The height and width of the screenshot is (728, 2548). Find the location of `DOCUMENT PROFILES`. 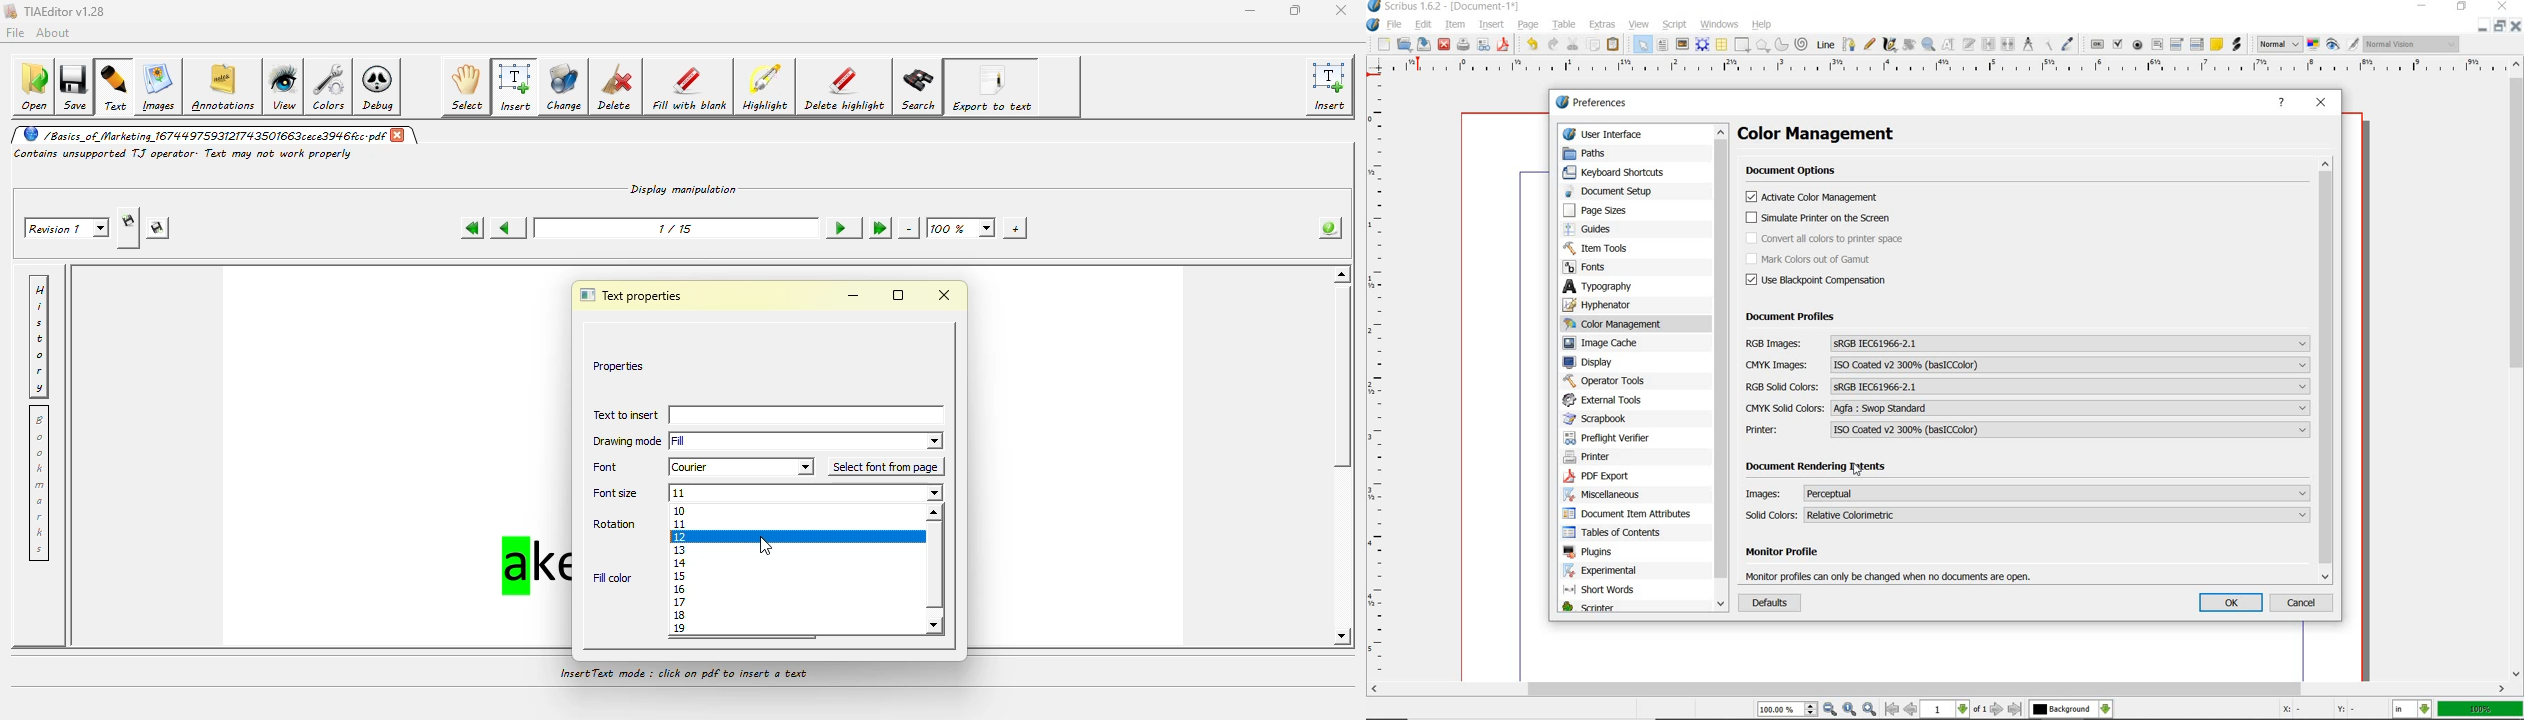

DOCUMENT PROFILES is located at coordinates (1791, 317).